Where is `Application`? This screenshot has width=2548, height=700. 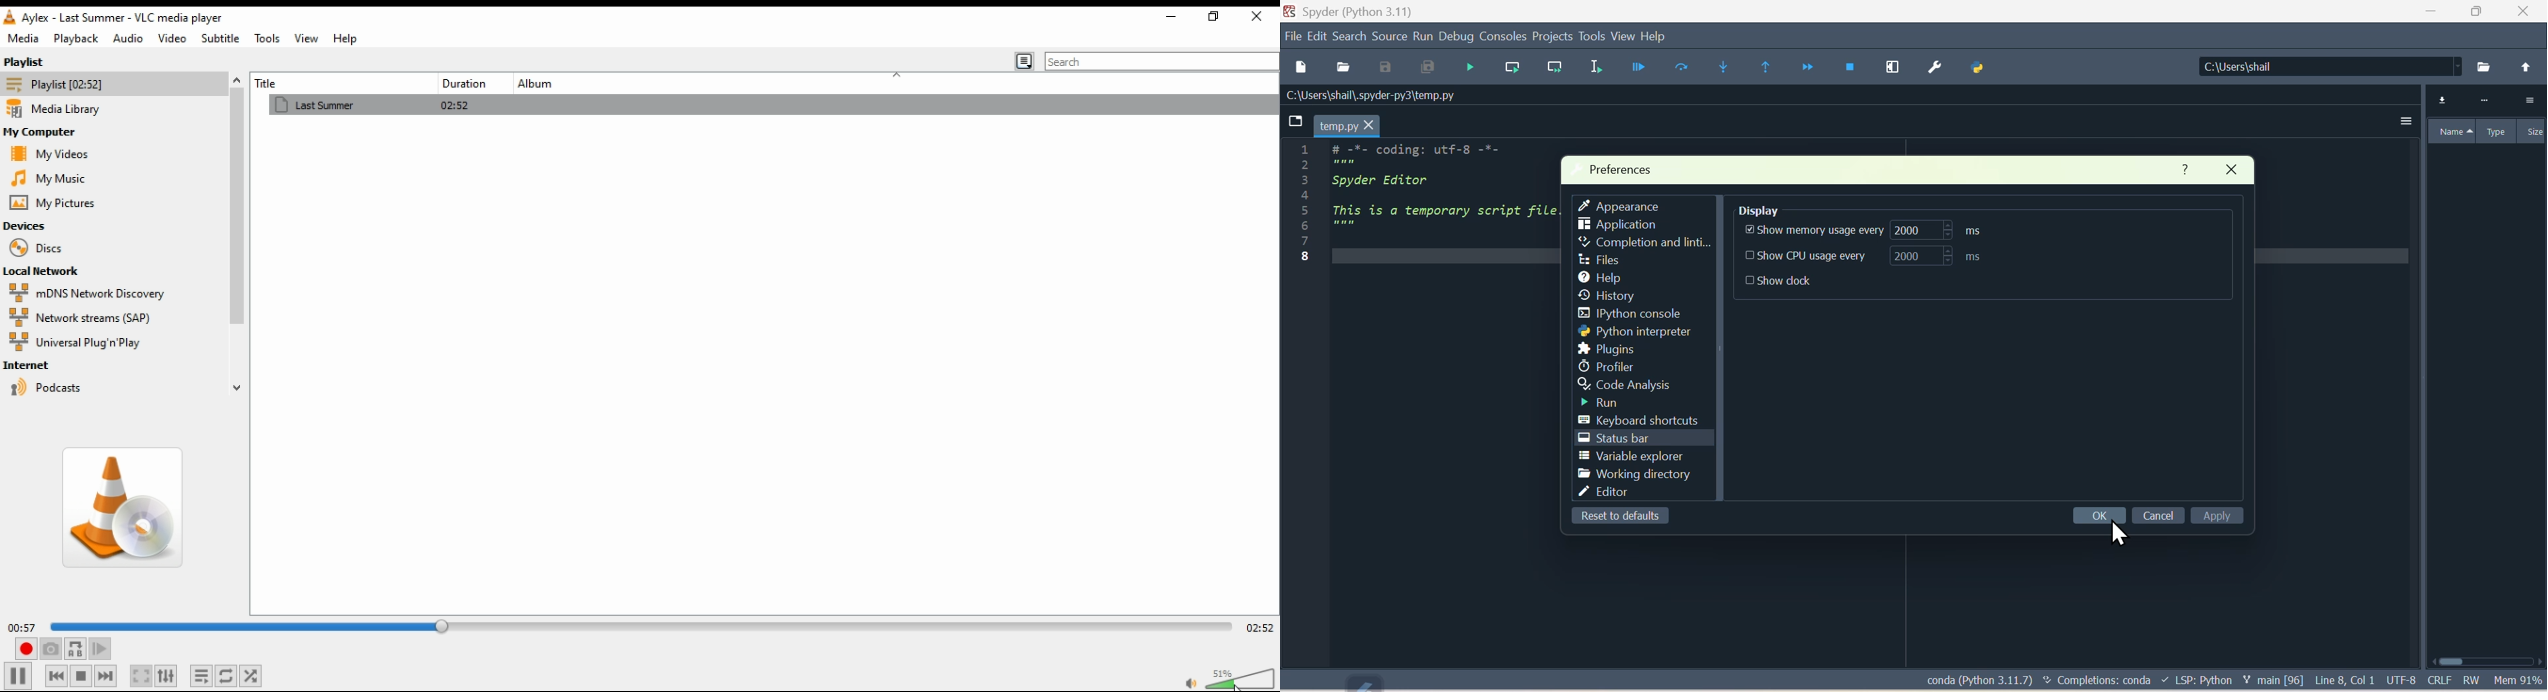
Application is located at coordinates (1613, 224).